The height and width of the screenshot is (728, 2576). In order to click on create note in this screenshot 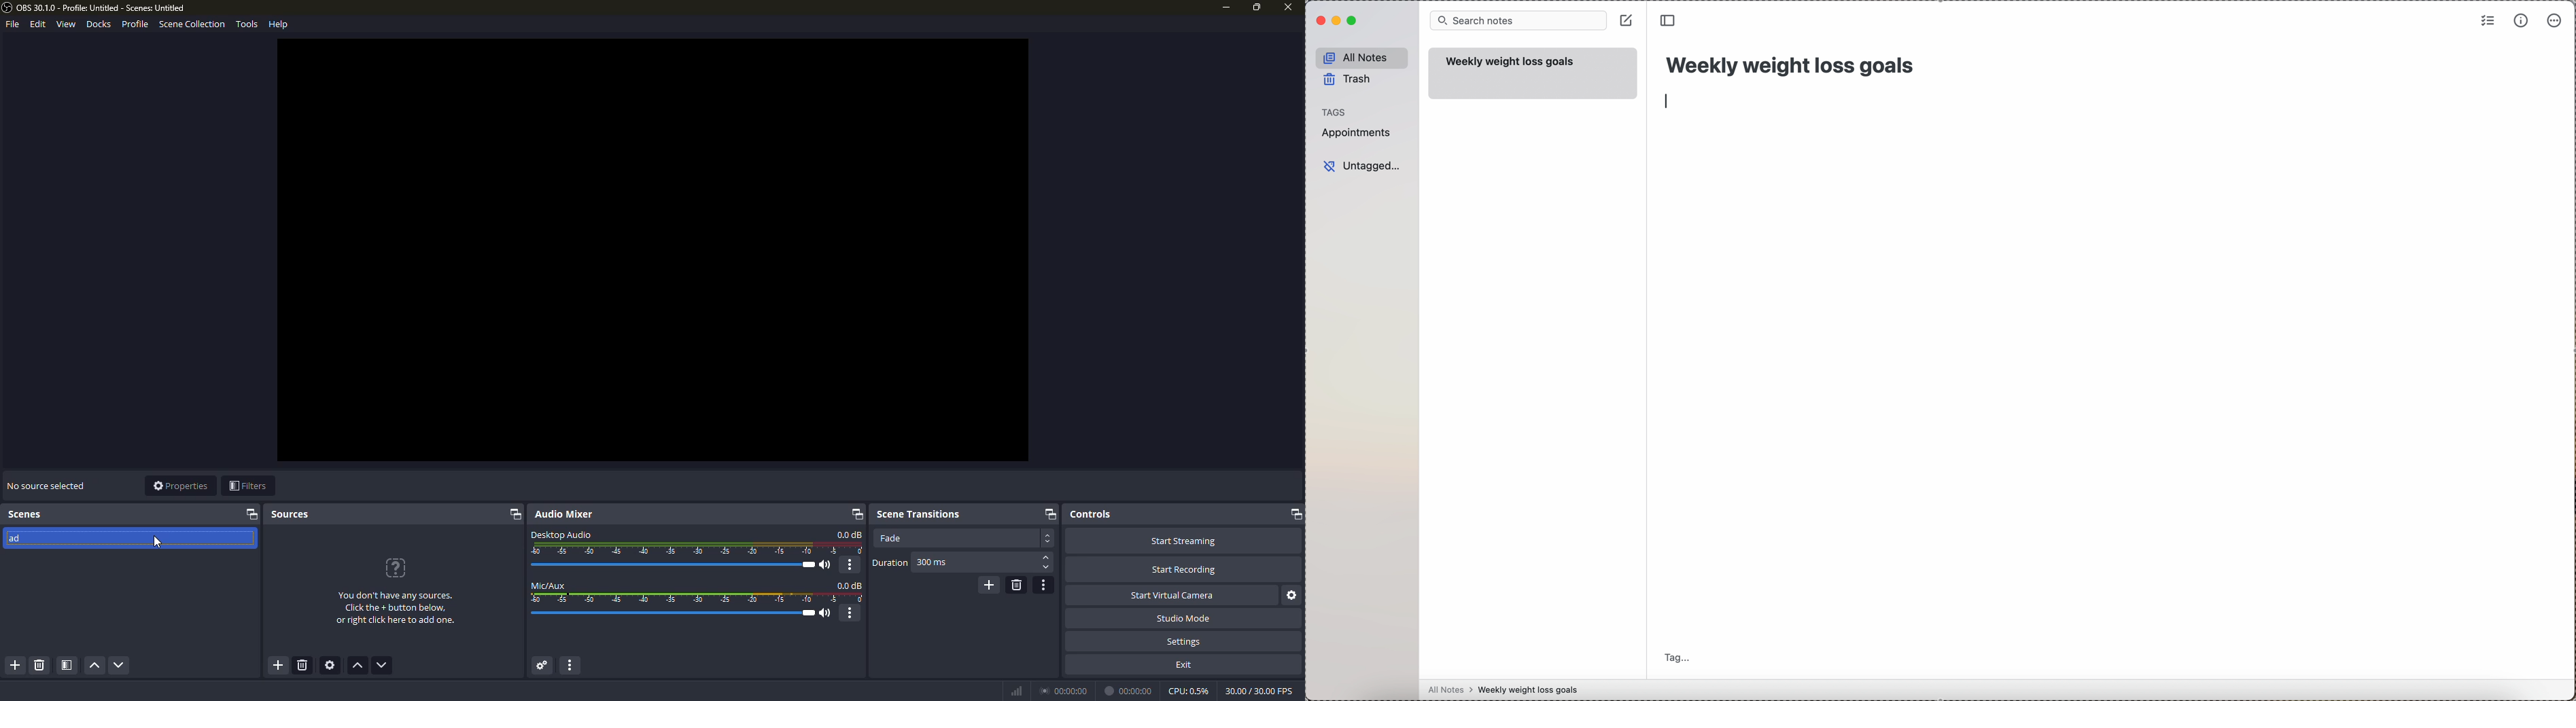, I will do `click(1627, 20)`.